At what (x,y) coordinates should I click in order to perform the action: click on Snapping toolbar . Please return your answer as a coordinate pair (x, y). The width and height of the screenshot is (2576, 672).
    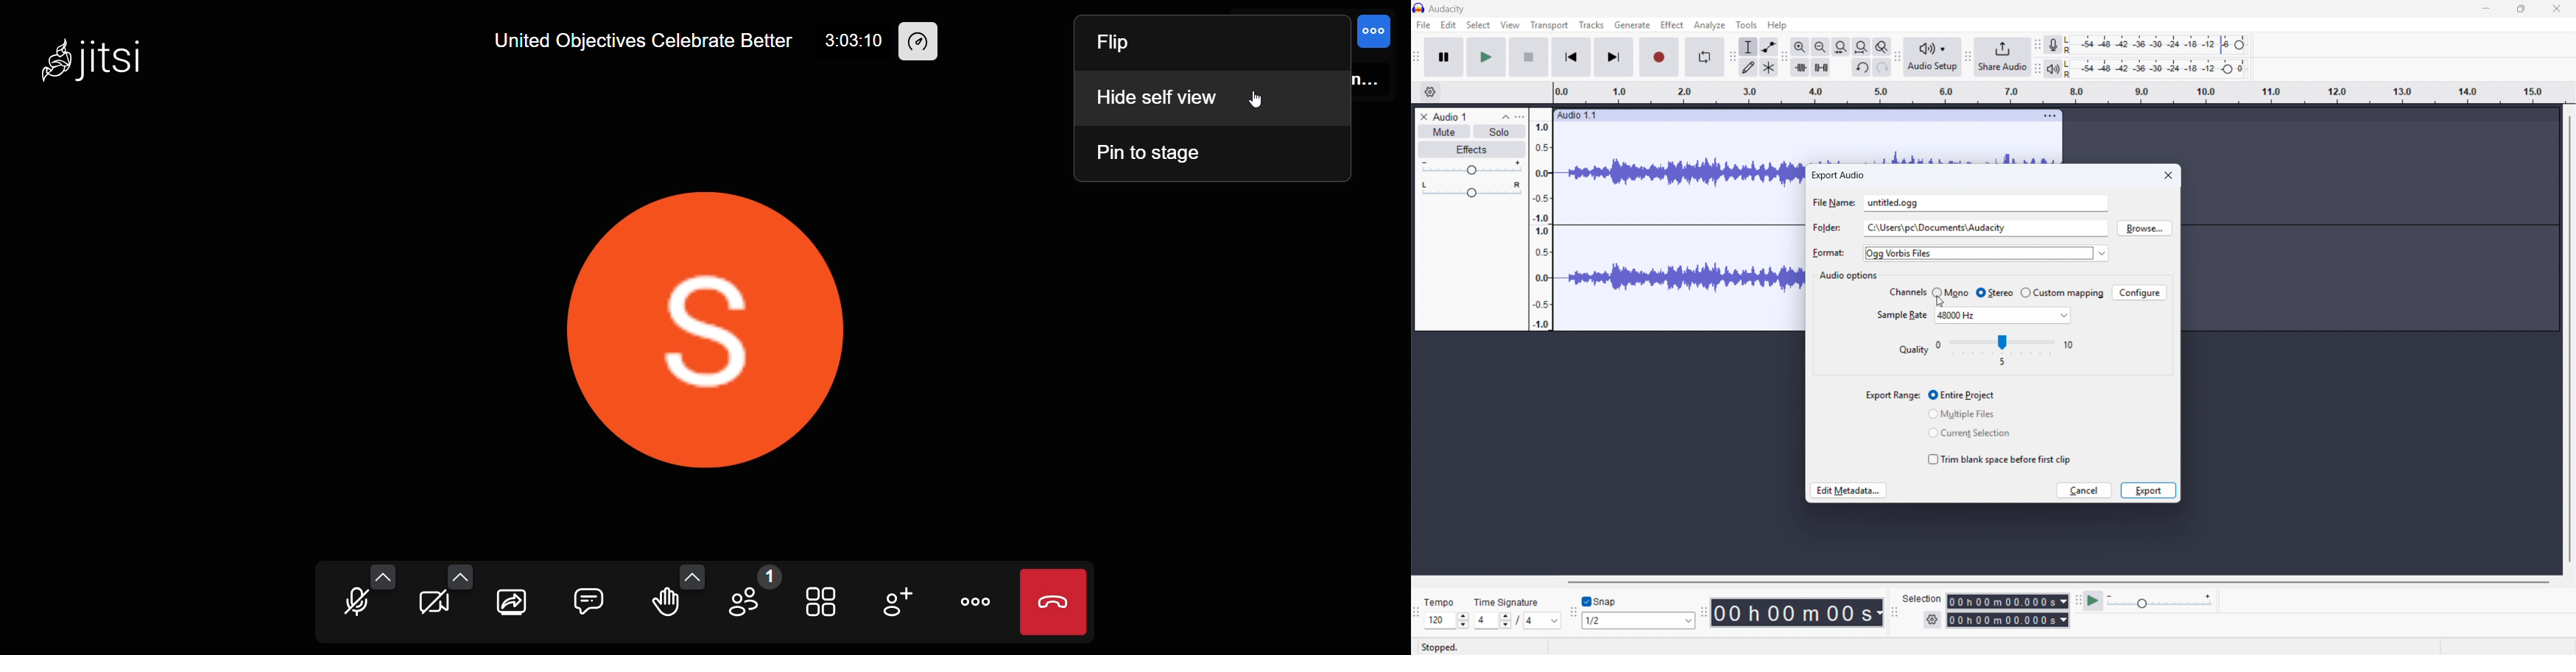
    Looking at the image, I should click on (1574, 612).